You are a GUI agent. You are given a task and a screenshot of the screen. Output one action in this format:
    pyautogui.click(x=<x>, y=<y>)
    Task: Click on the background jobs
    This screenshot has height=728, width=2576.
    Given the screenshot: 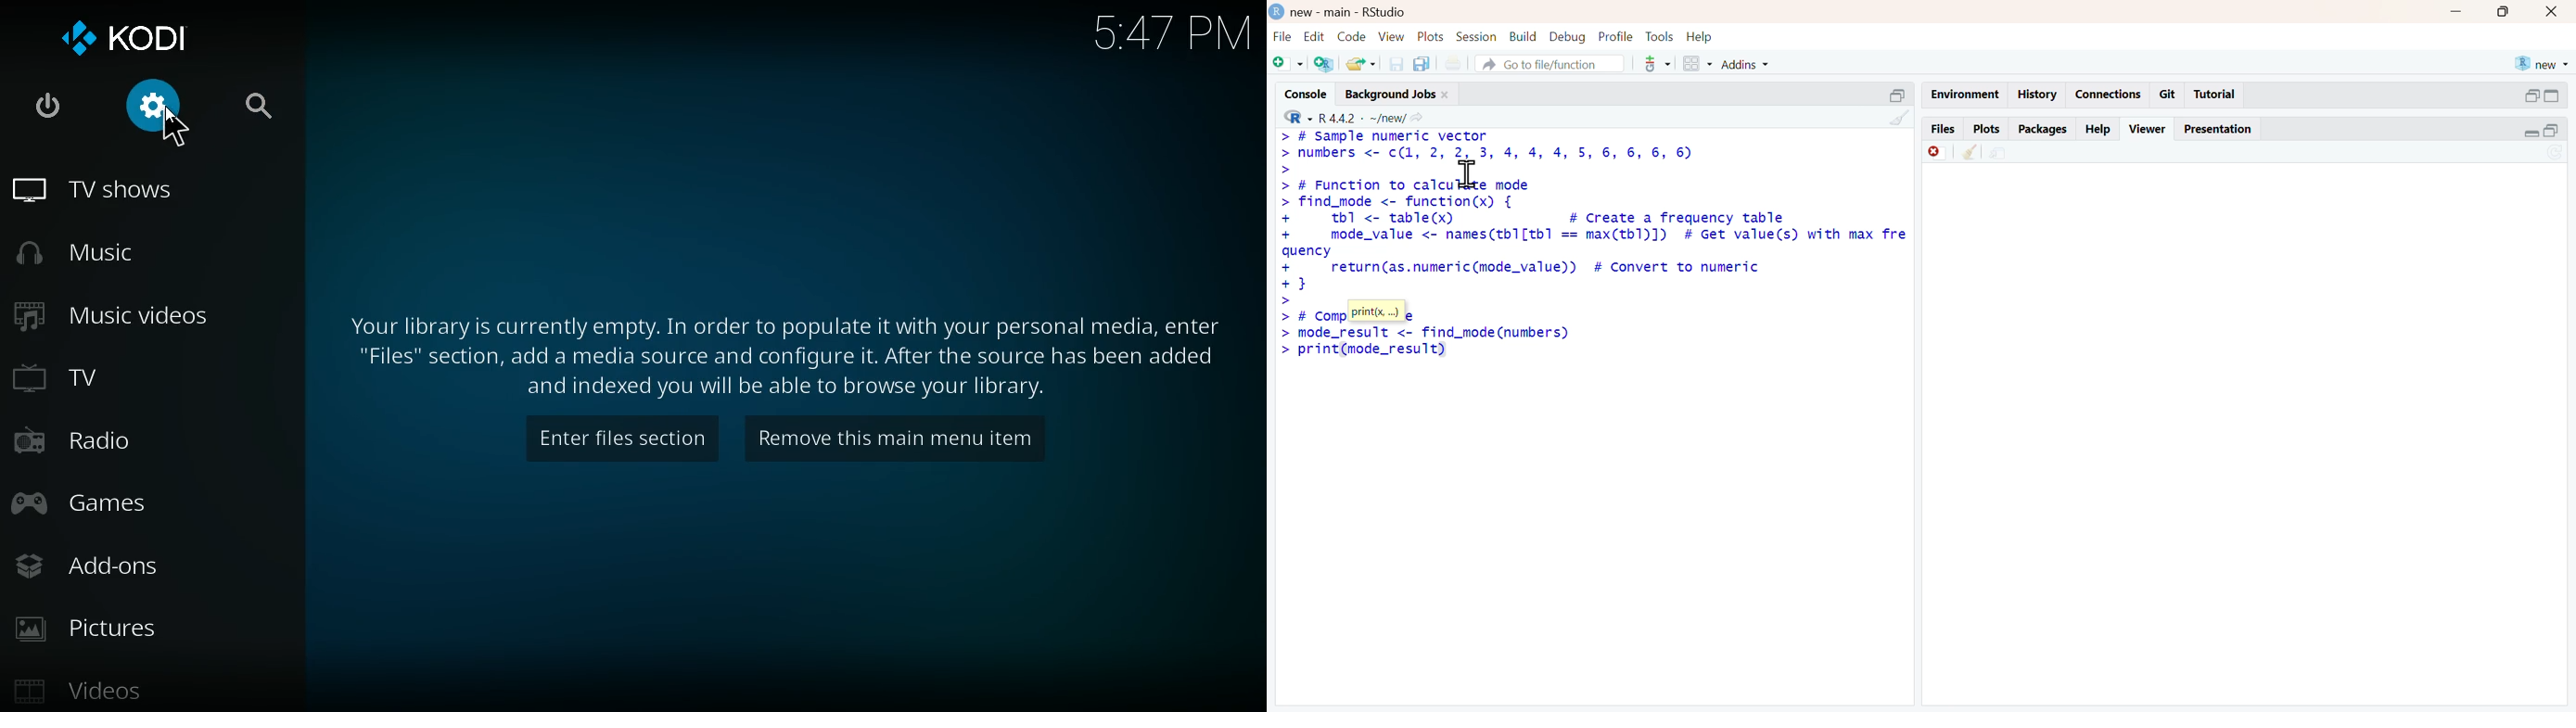 What is the action you would take?
    pyautogui.click(x=1392, y=95)
    